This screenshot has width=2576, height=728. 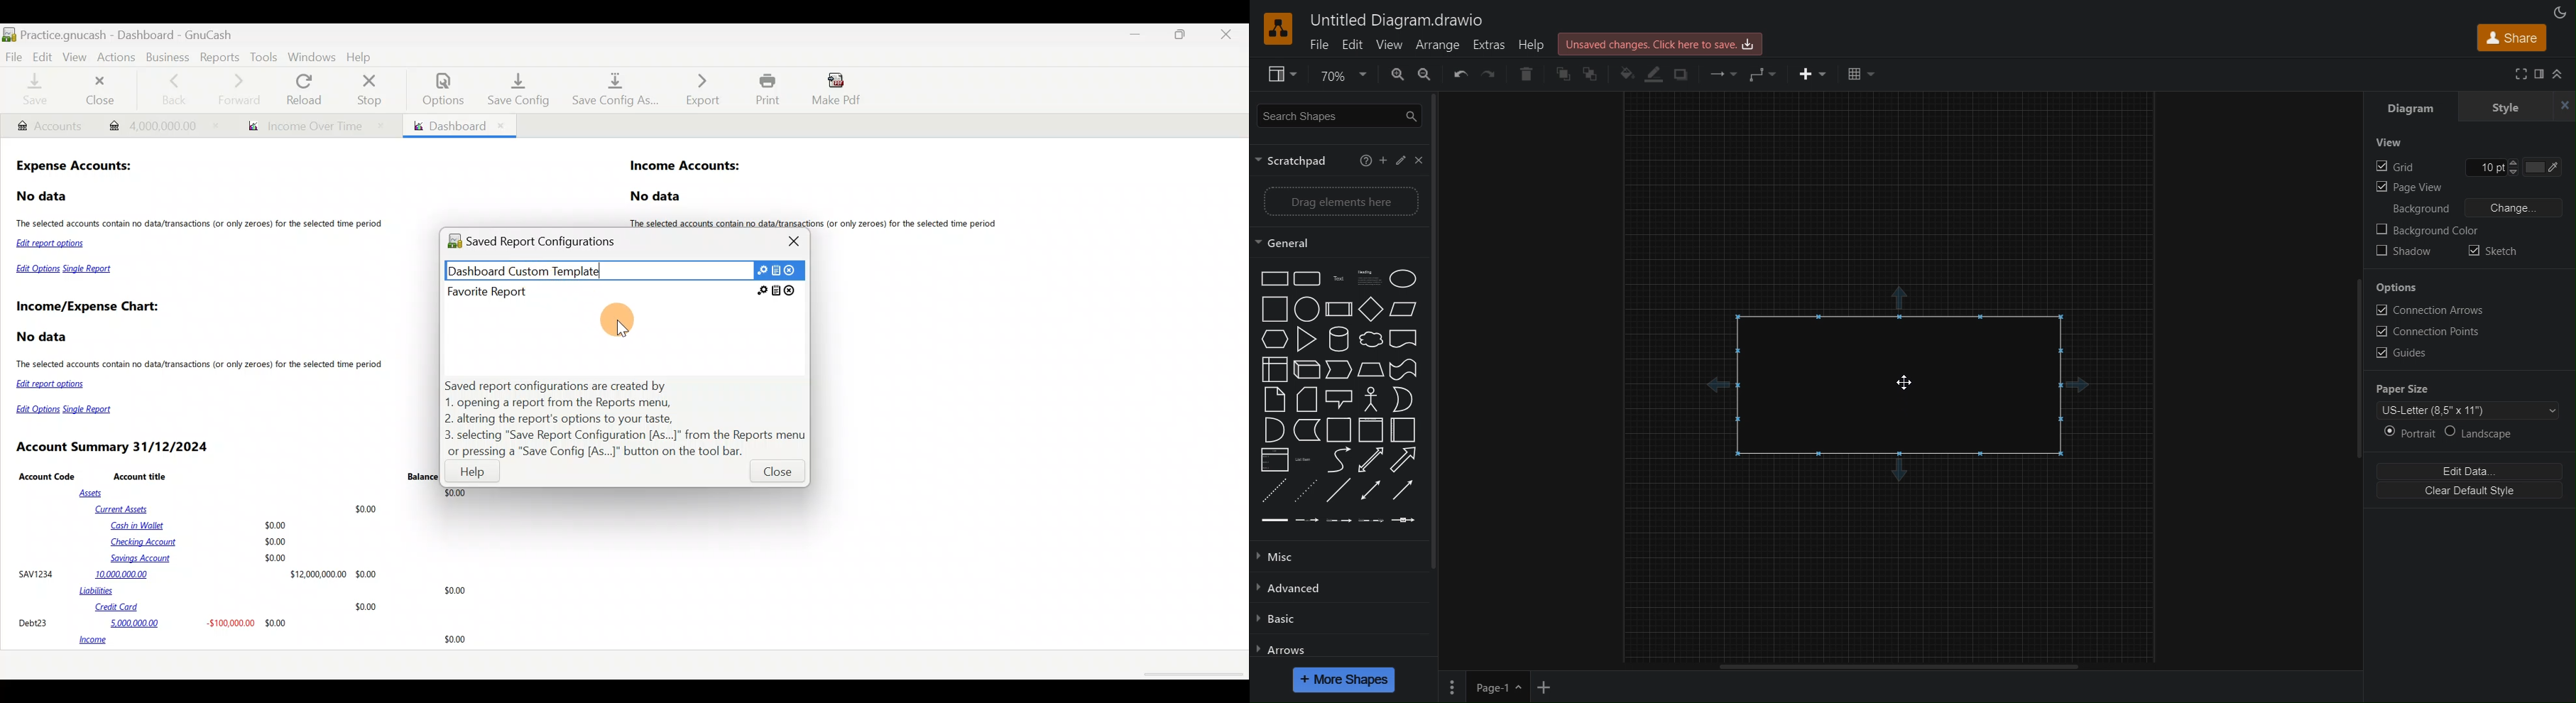 I want to click on No data, so click(x=44, y=337).